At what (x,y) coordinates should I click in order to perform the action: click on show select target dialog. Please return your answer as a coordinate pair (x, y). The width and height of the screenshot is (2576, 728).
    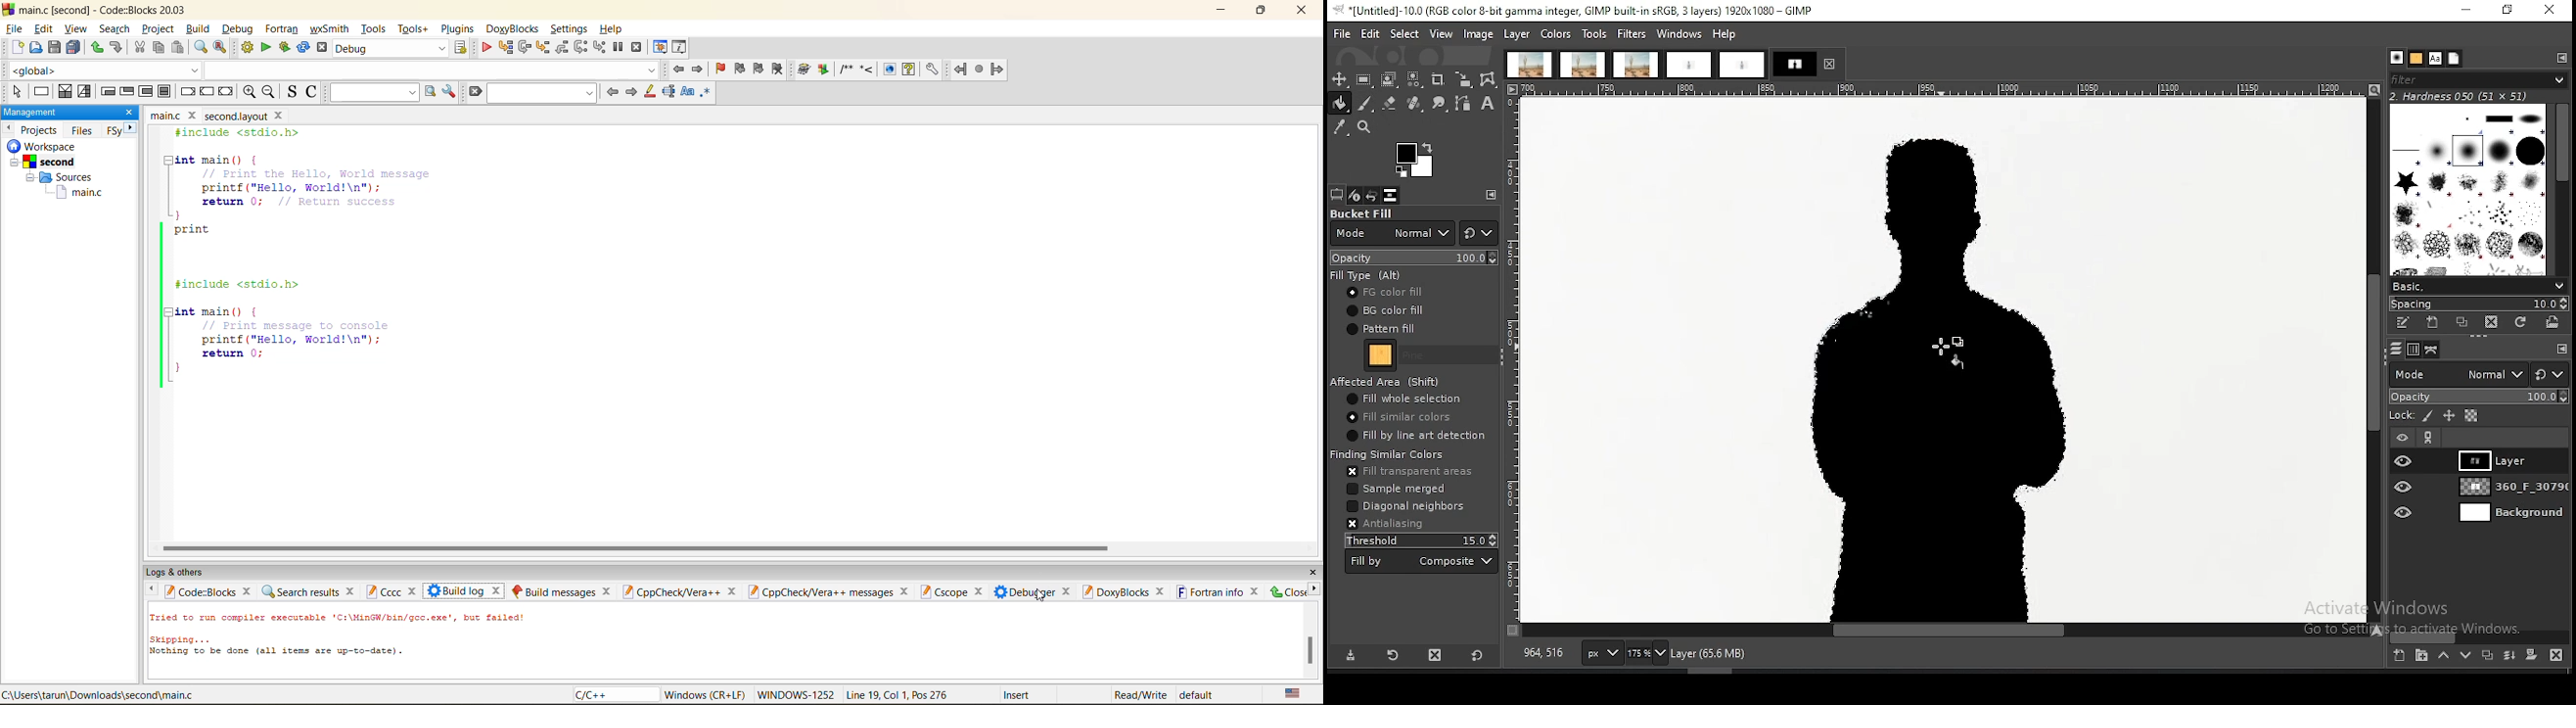
    Looking at the image, I should click on (459, 48).